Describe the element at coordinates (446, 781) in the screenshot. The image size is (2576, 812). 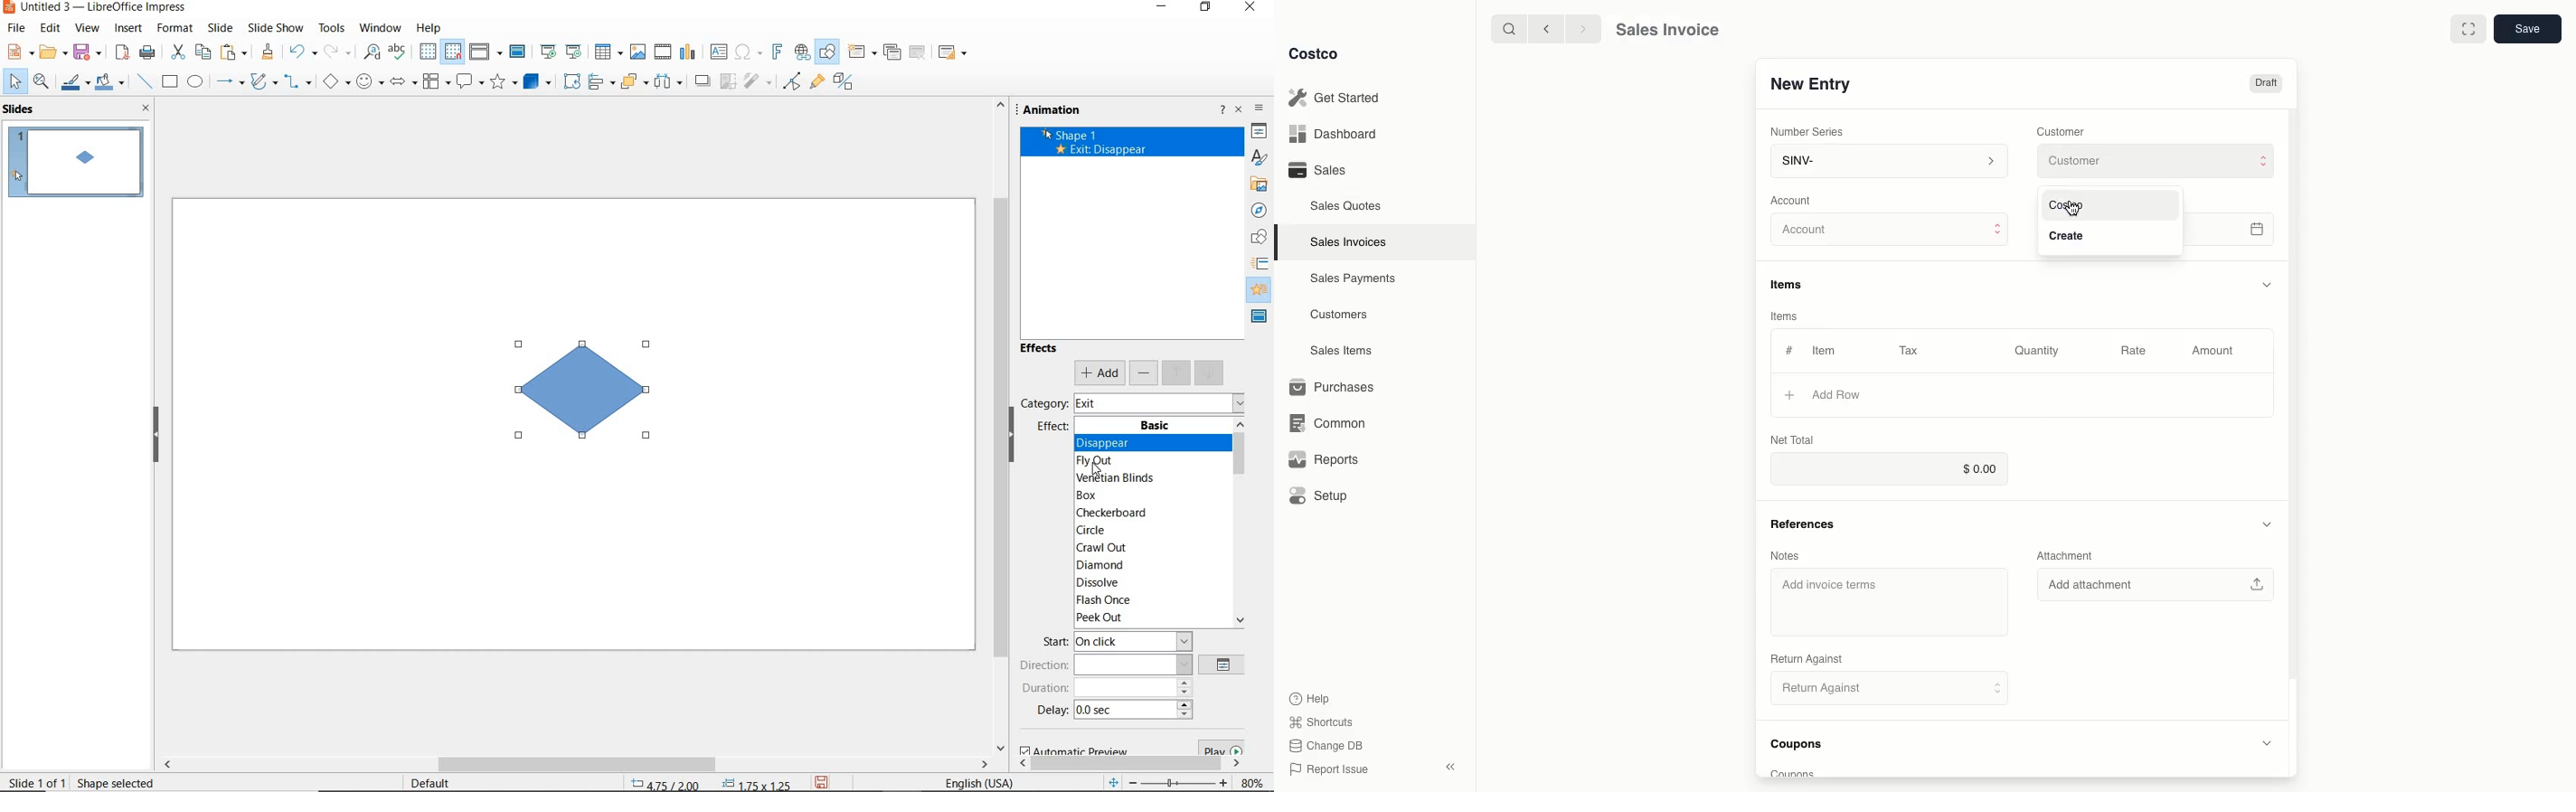
I see `default` at that location.